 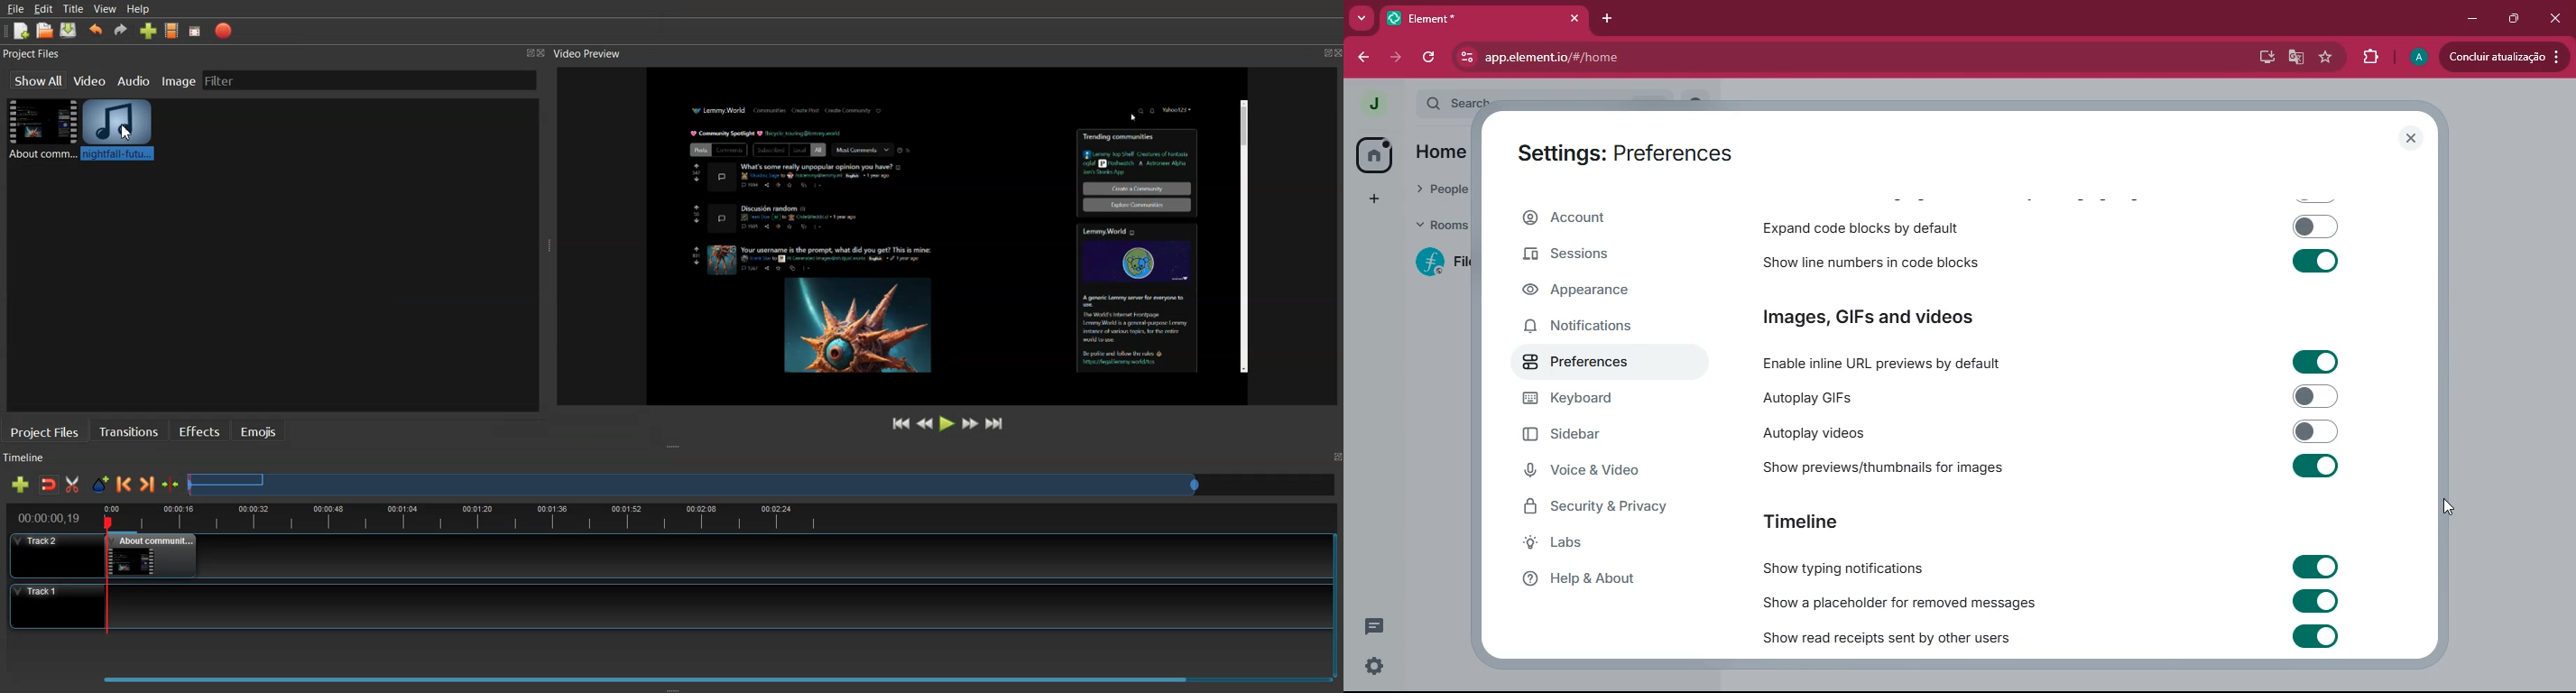 What do you see at coordinates (1585, 435) in the screenshot?
I see `sidebar` at bounding box center [1585, 435].